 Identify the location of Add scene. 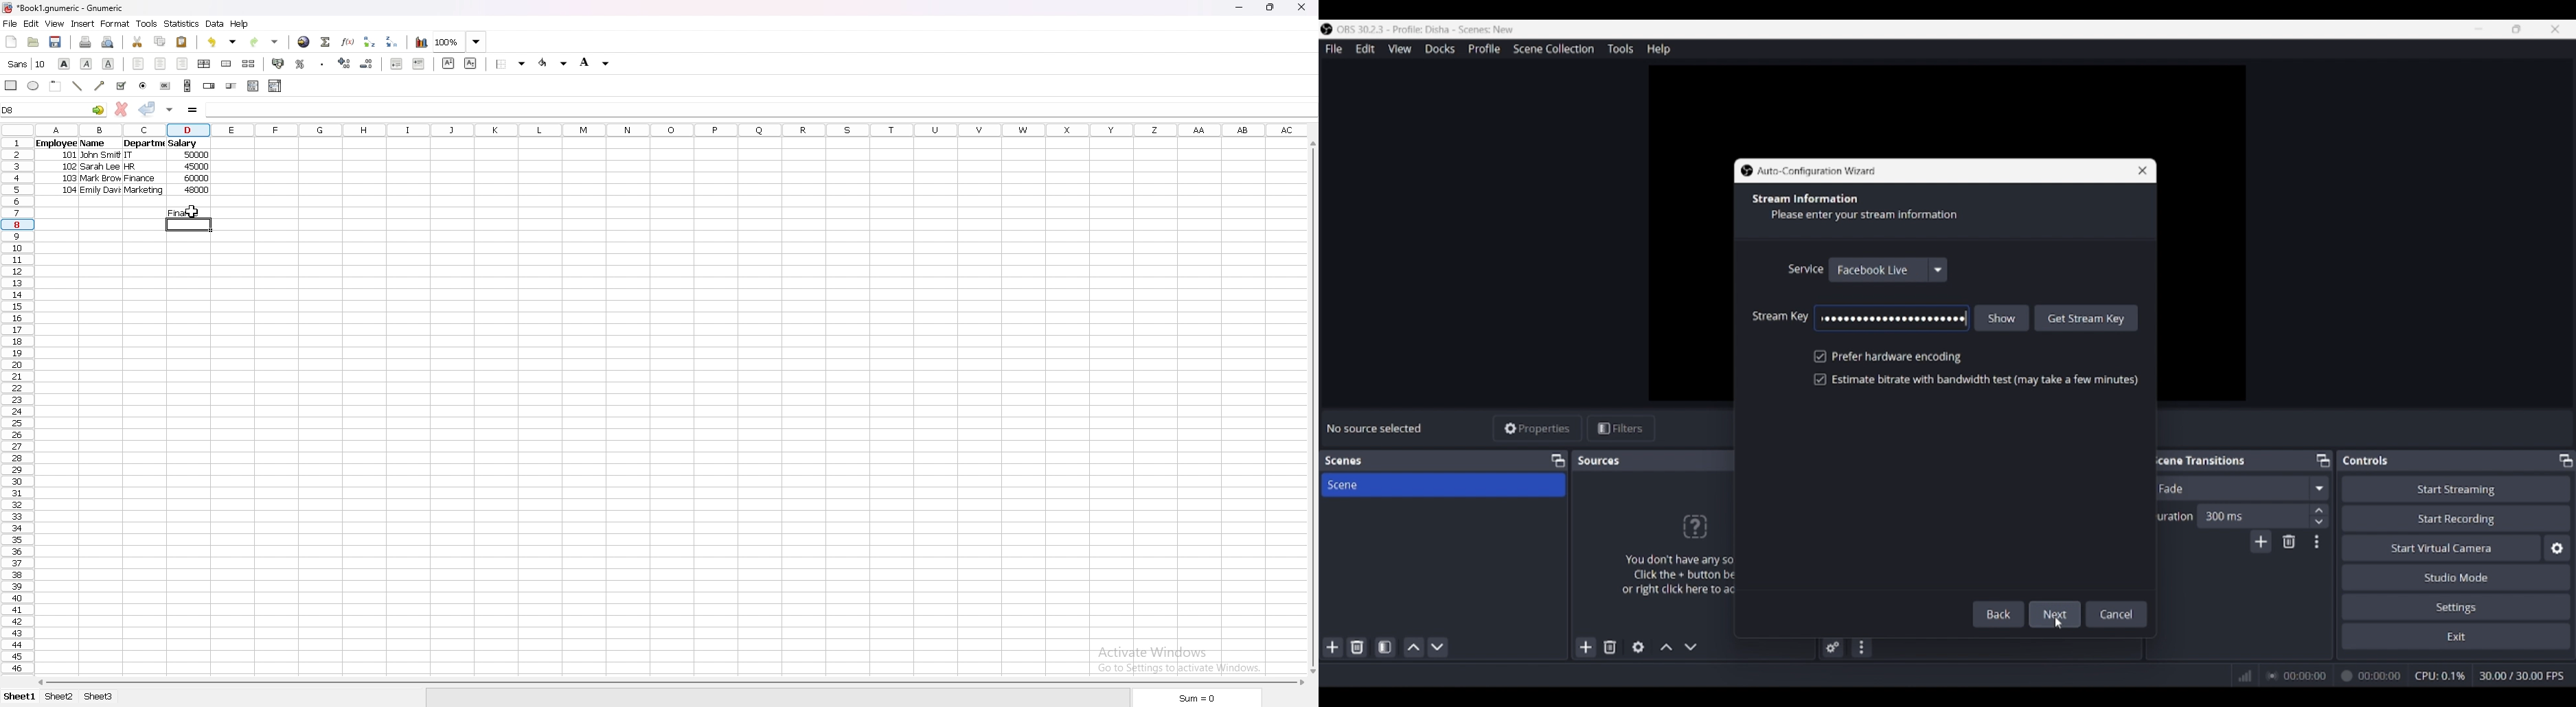
(1333, 647).